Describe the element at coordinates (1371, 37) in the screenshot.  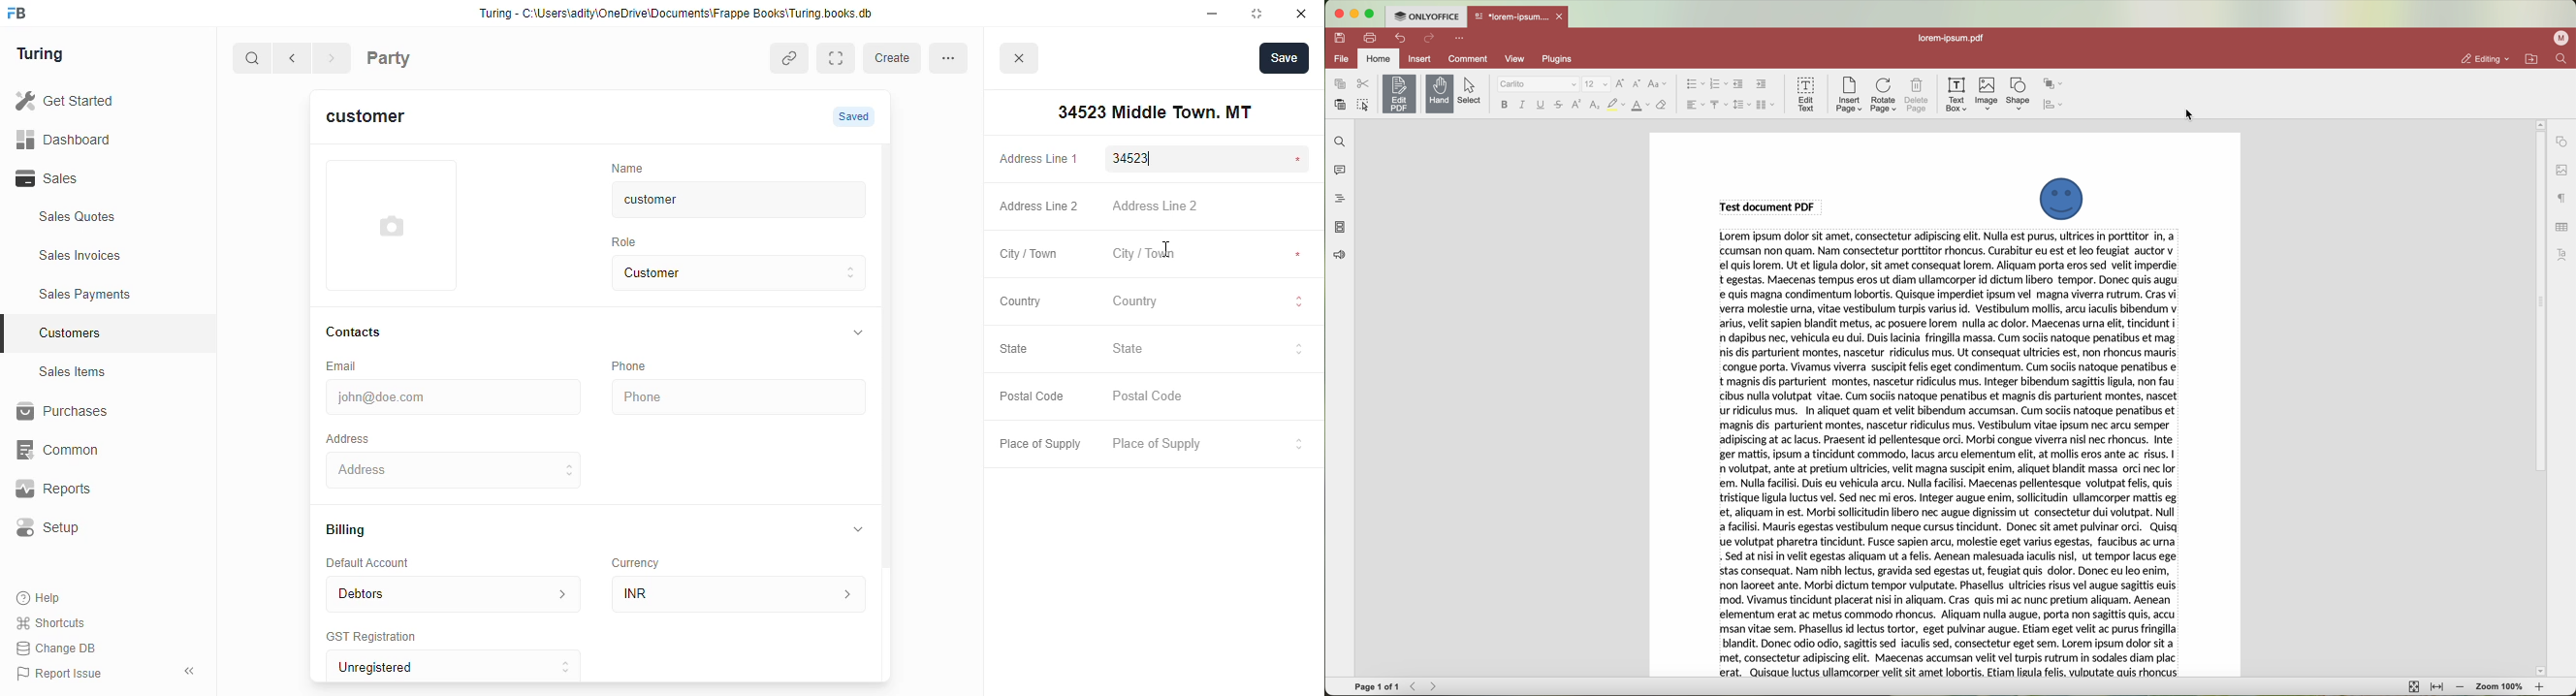
I see `print` at that location.